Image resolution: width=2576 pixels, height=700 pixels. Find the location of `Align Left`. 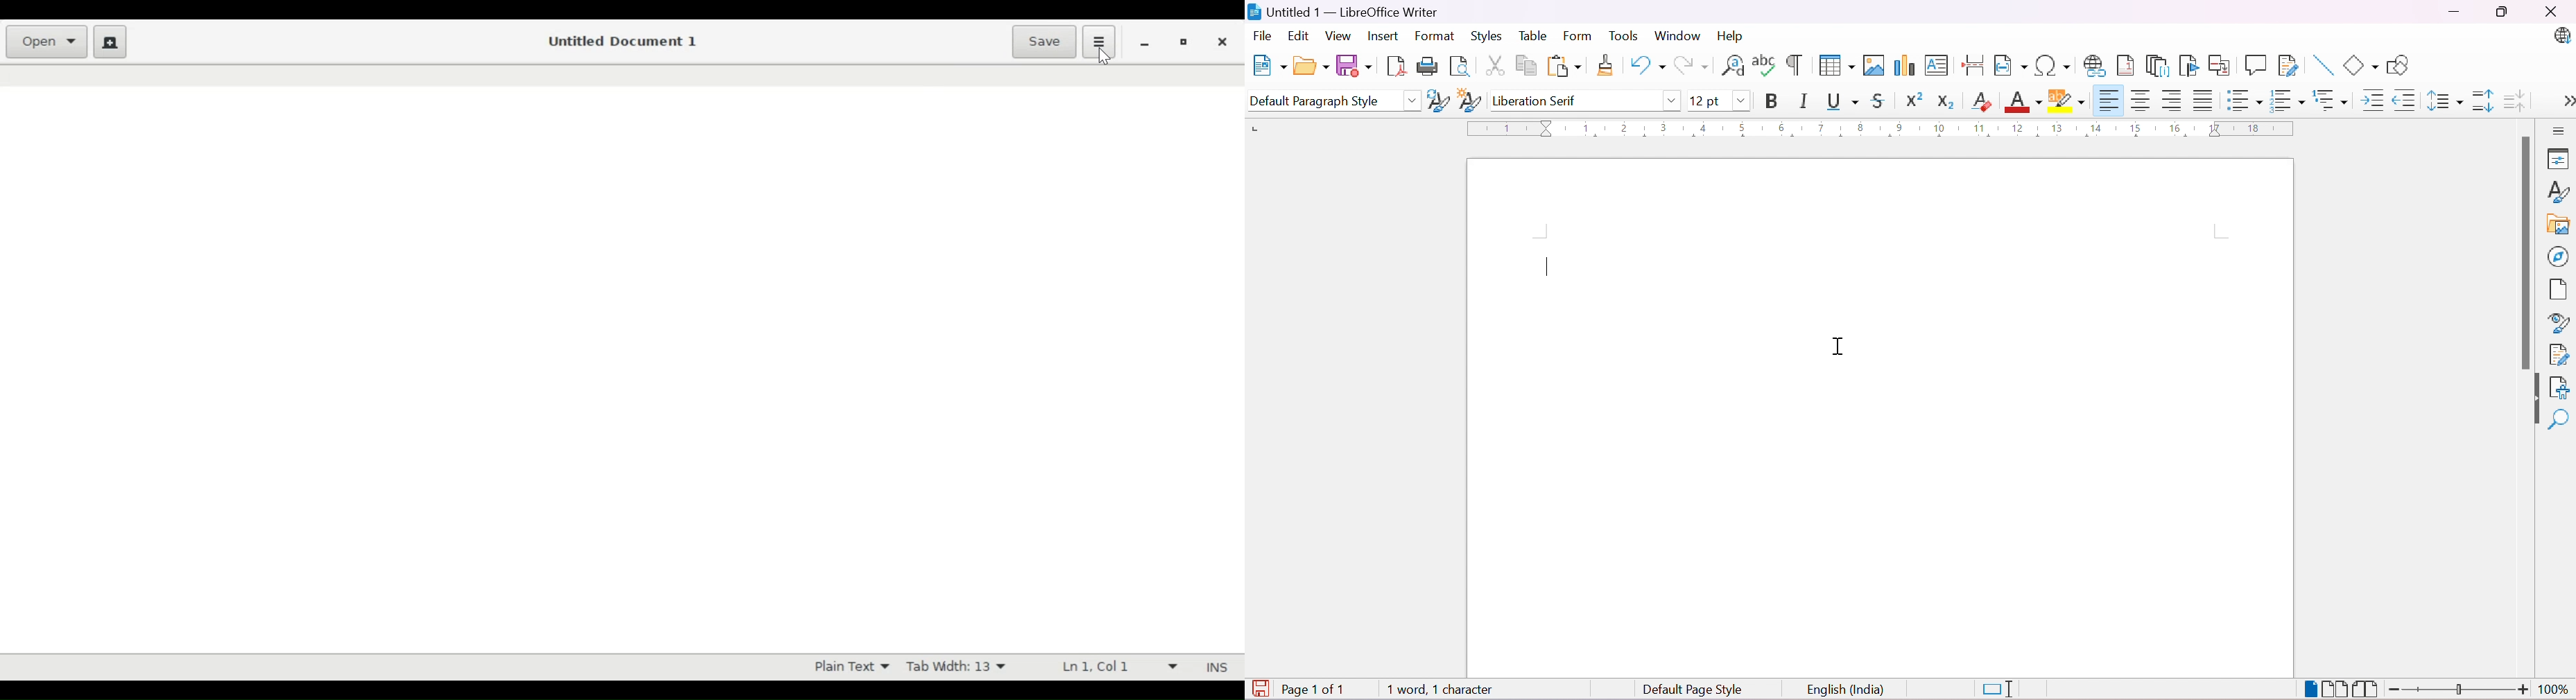

Align Left is located at coordinates (2107, 101).